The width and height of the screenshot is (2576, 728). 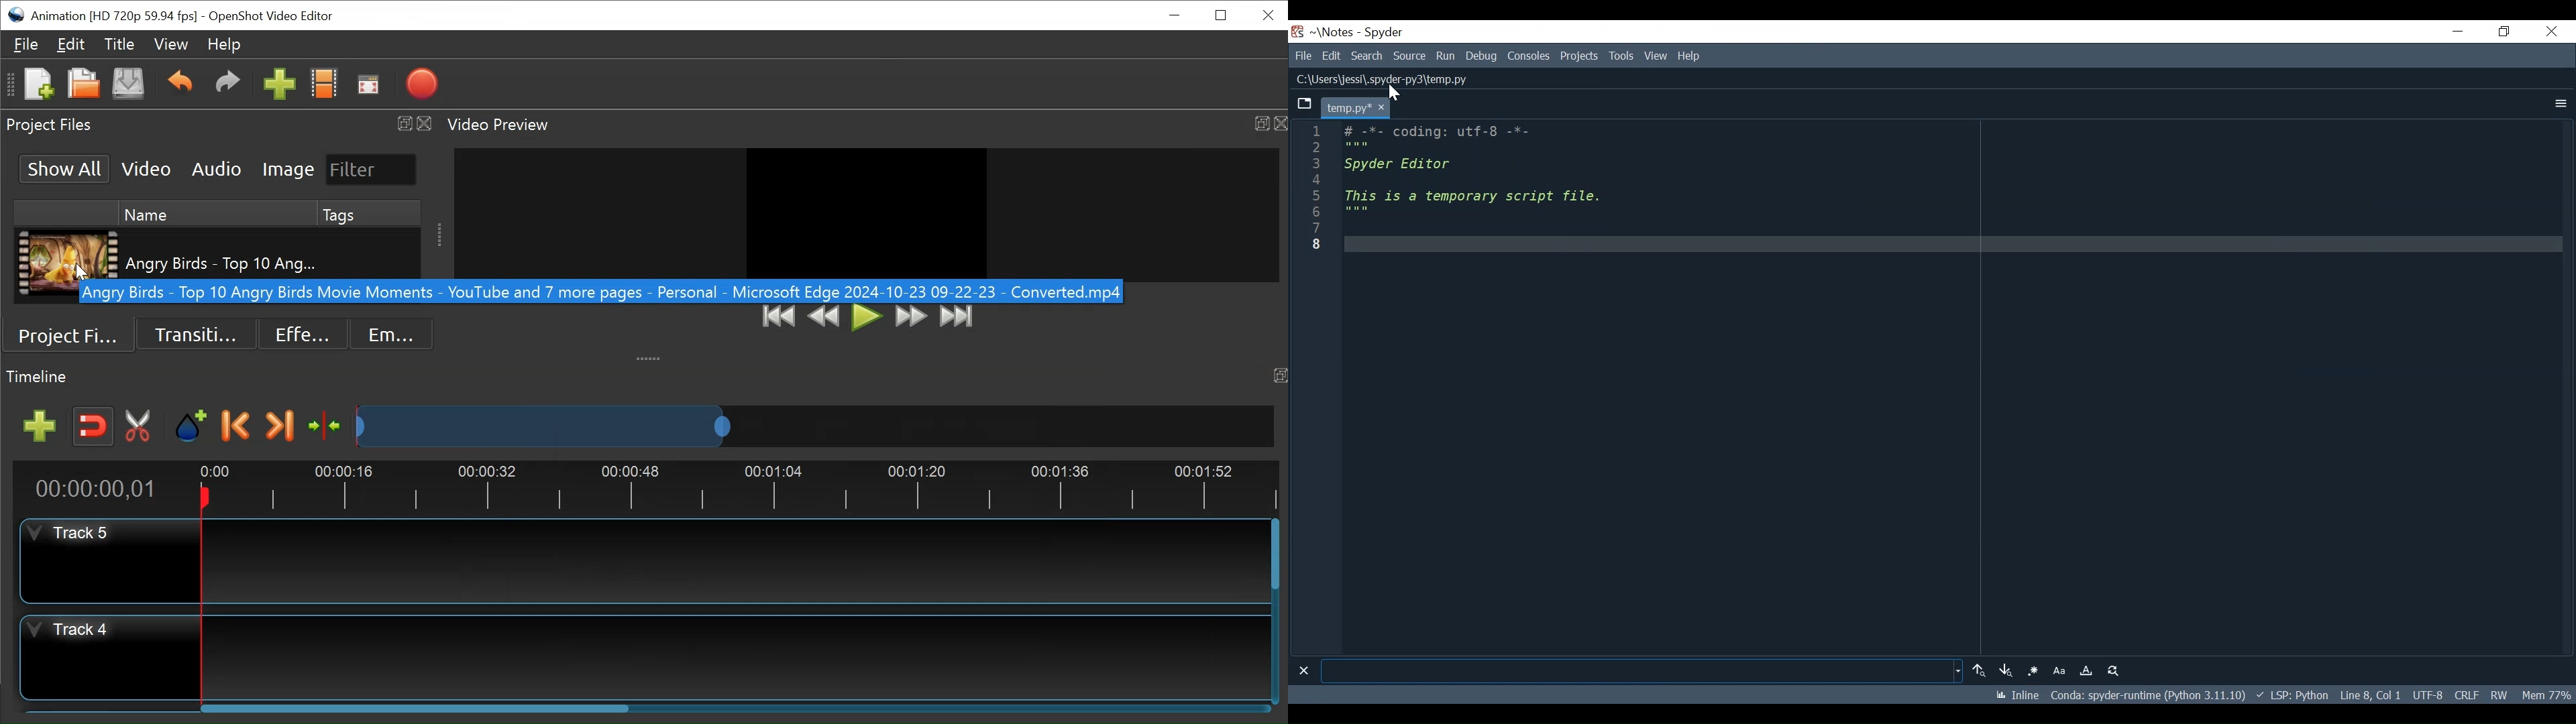 I want to click on Close, so click(x=1303, y=670).